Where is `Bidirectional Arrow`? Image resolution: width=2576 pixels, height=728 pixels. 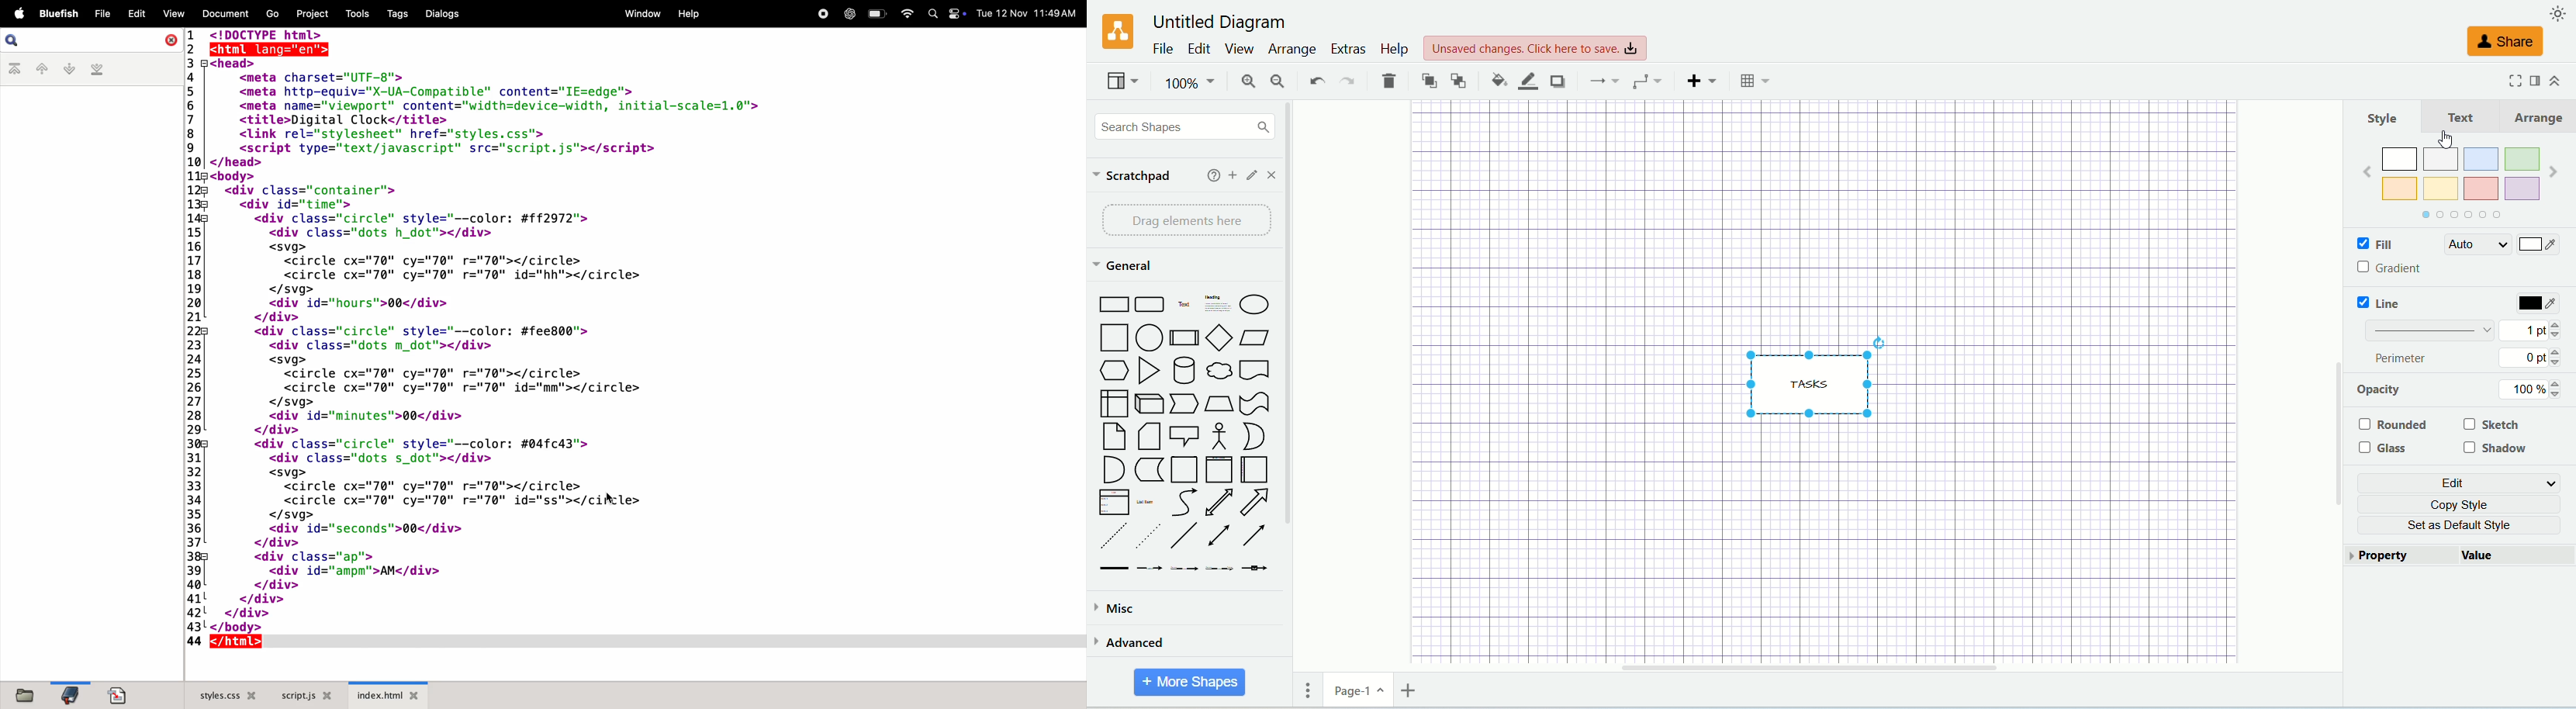 Bidirectional Arrow is located at coordinates (1221, 537).